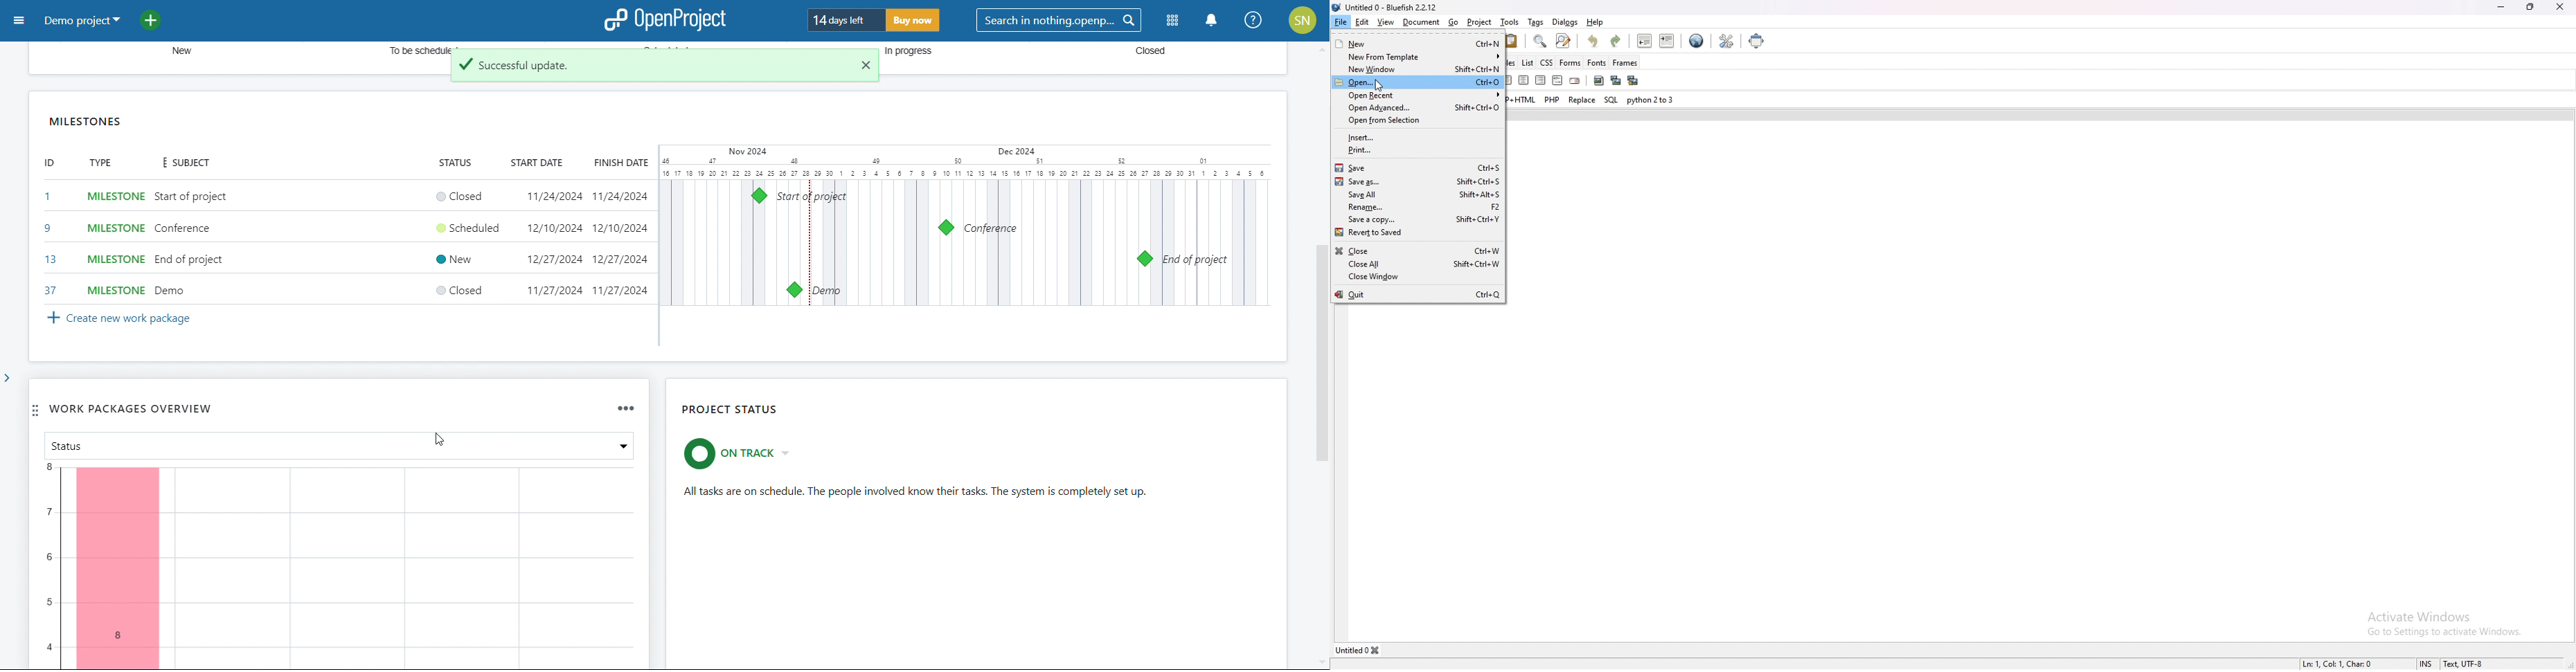 This screenshot has width=2576, height=672. I want to click on select tyoe, so click(116, 244).